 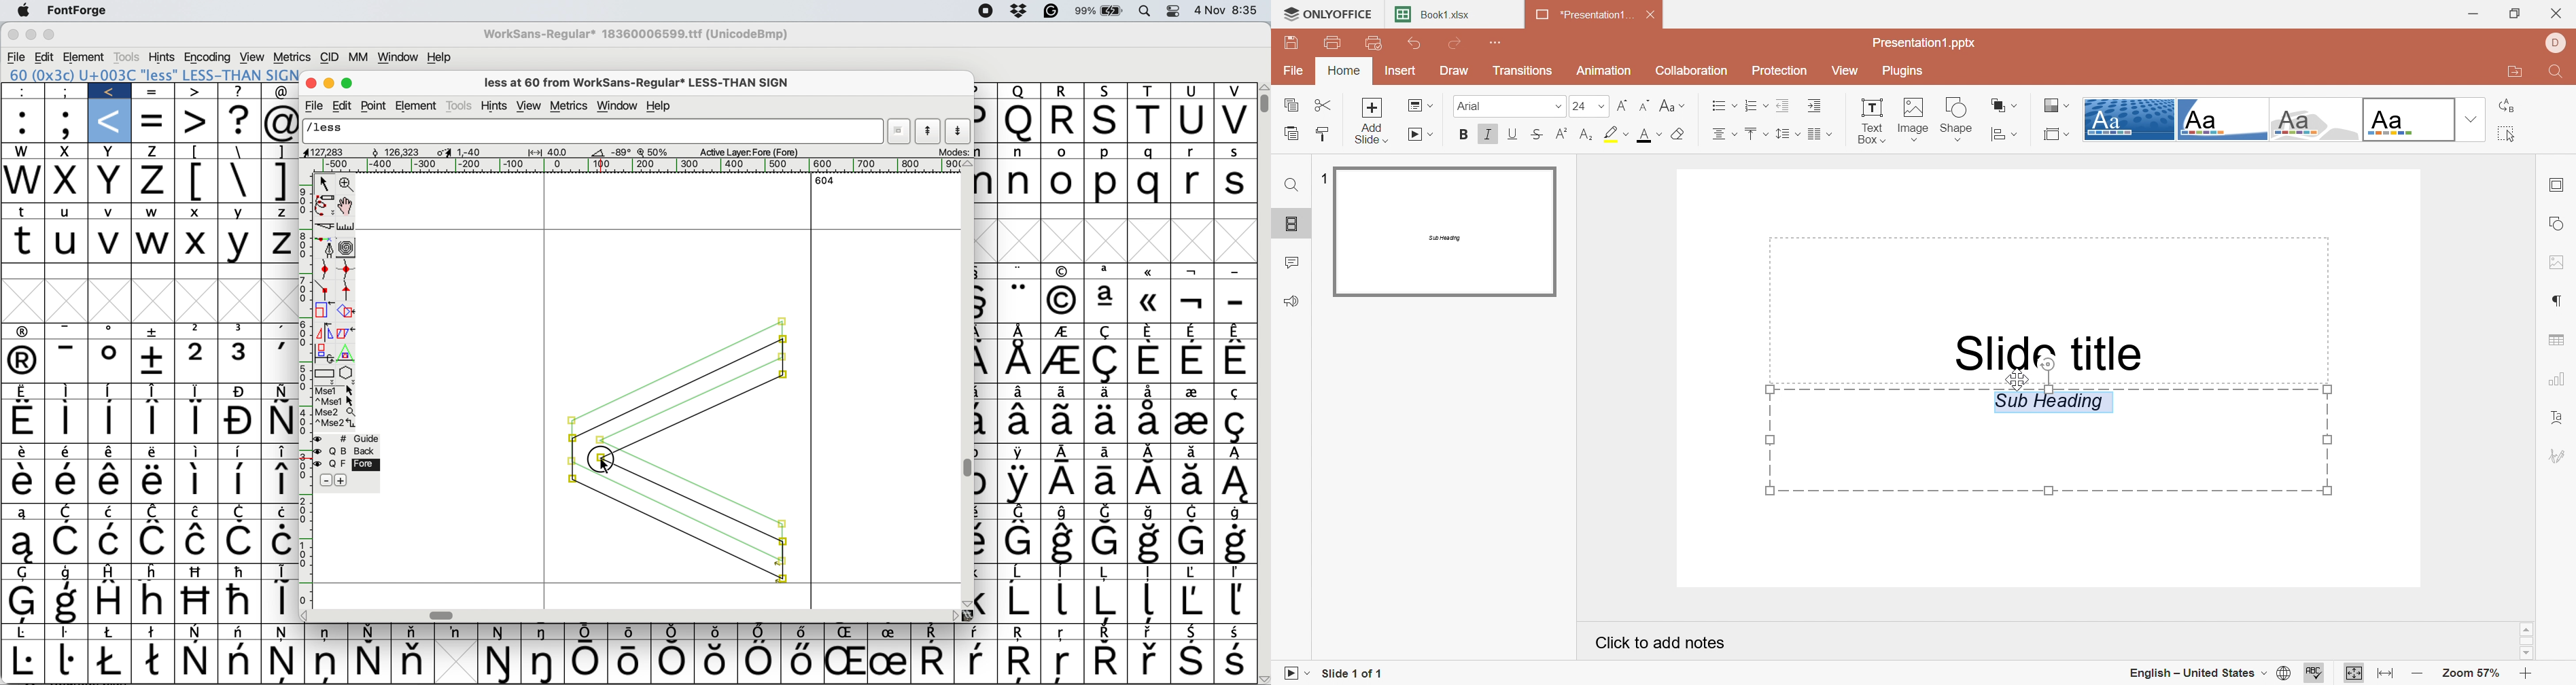 What do you see at coordinates (1510, 105) in the screenshot?
I see `Arial` at bounding box center [1510, 105].